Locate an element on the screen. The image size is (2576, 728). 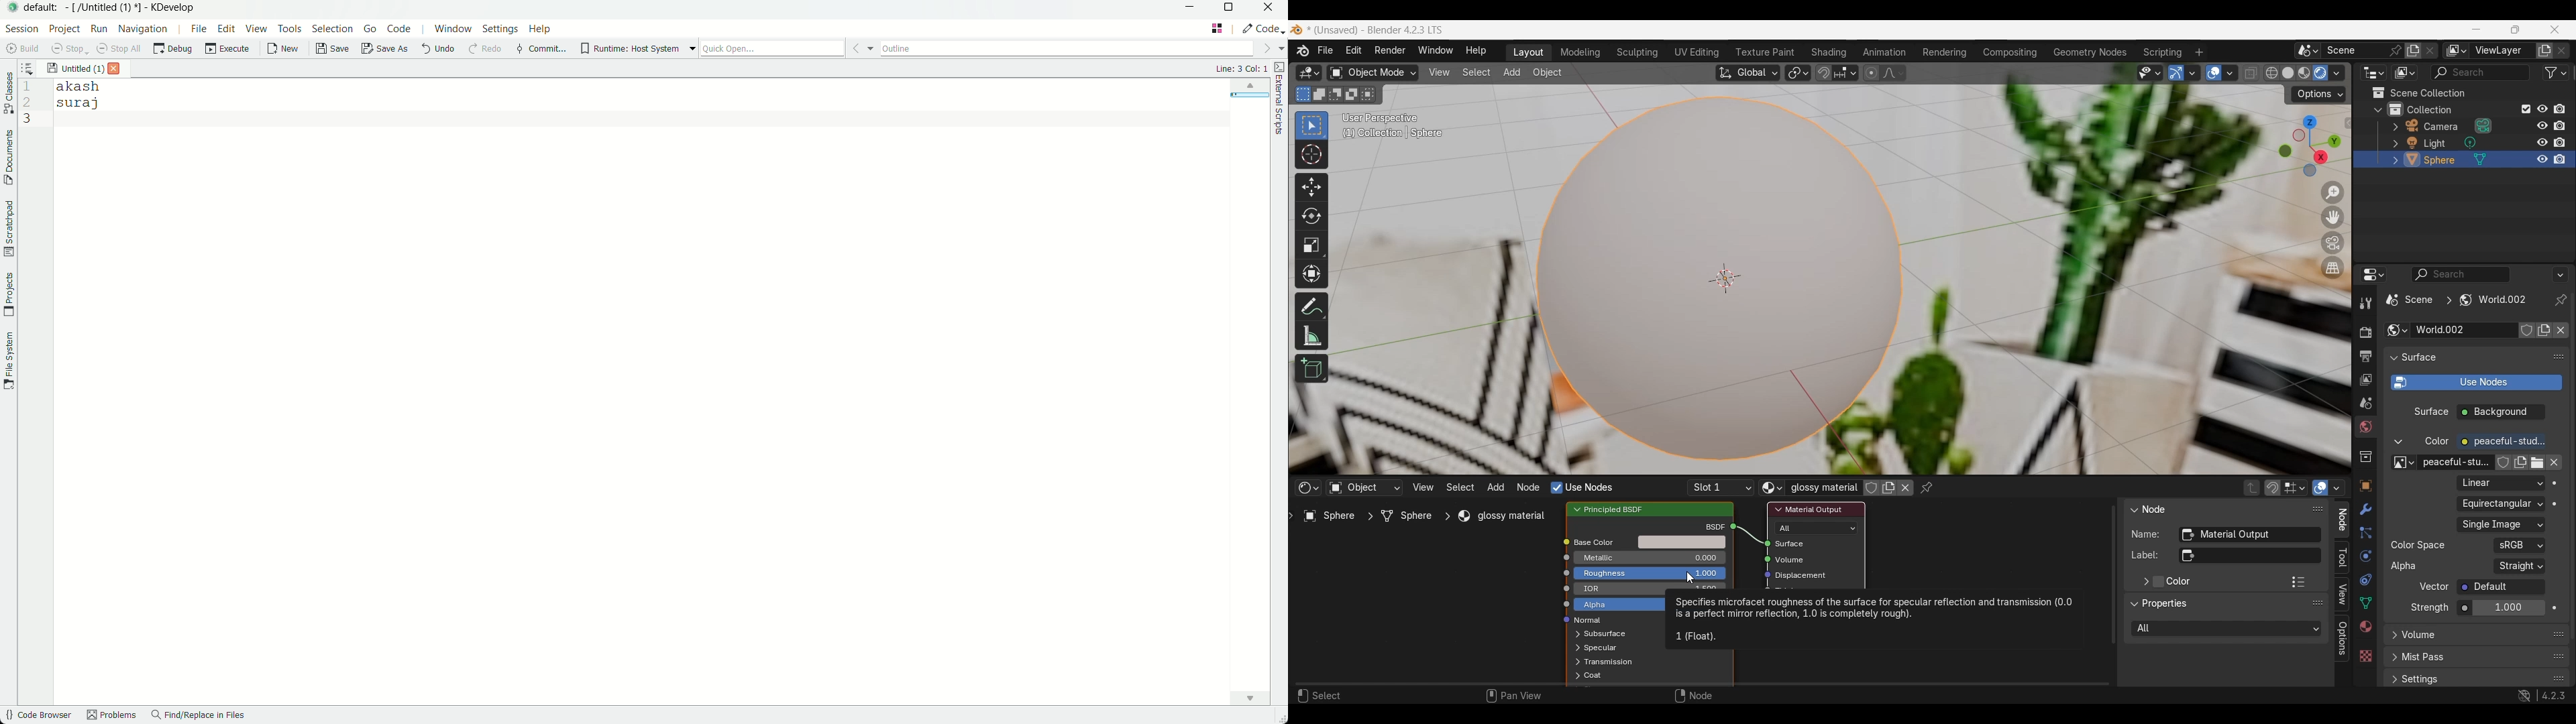
File menu is located at coordinates (1325, 51).